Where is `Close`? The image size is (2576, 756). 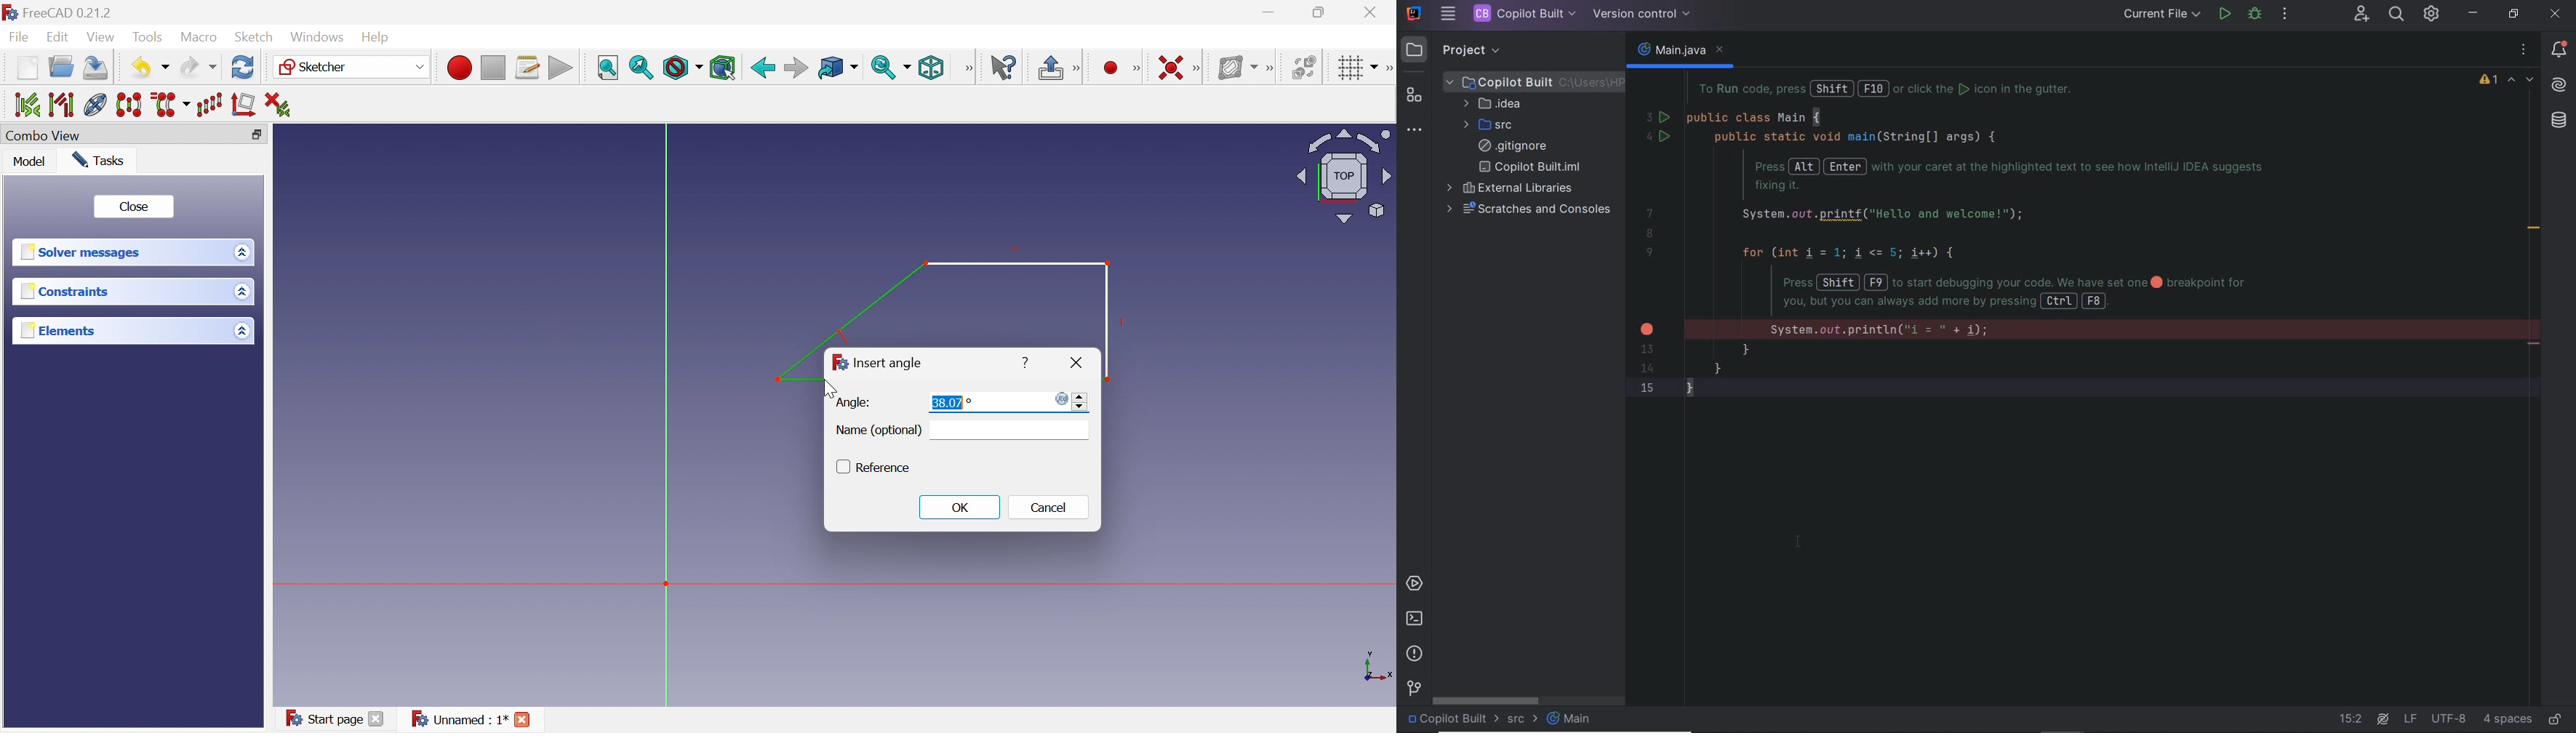 Close is located at coordinates (1373, 12).